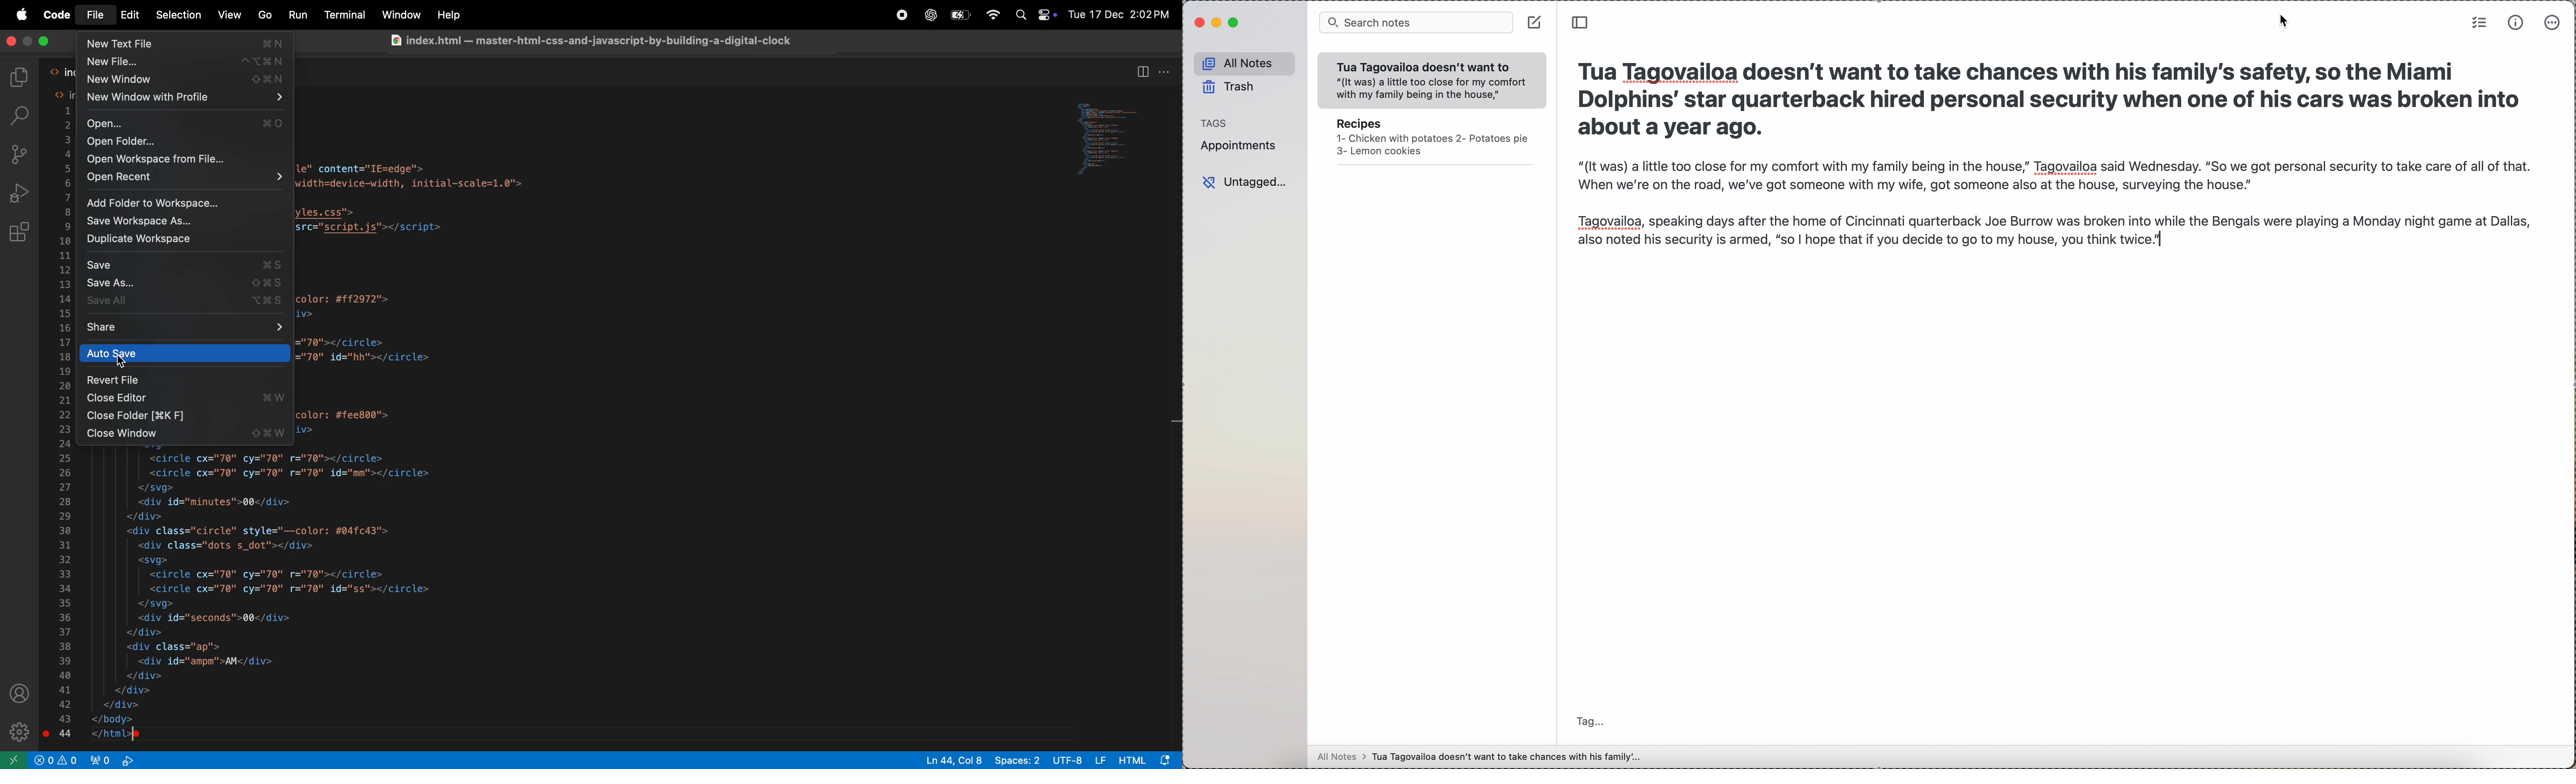 The width and height of the screenshot is (2576, 784). What do you see at coordinates (185, 416) in the screenshot?
I see `close folder` at bounding box center [185, 416].